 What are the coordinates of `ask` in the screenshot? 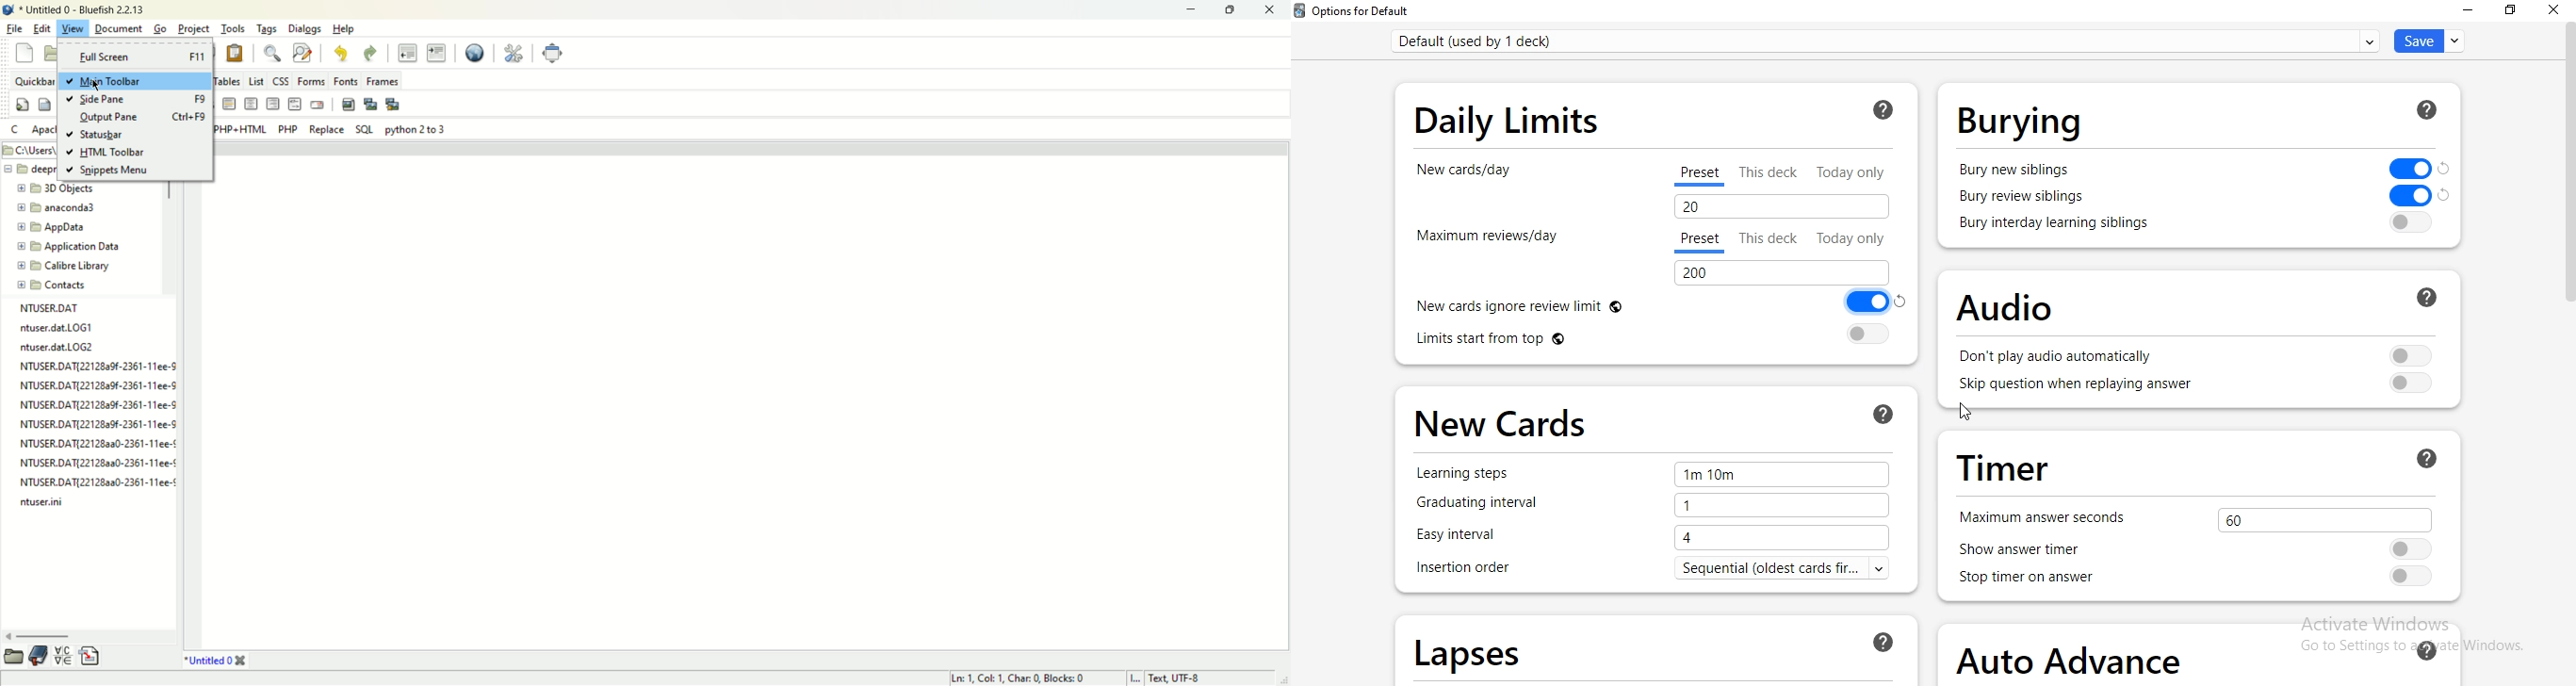 It's located at (1885, 642).